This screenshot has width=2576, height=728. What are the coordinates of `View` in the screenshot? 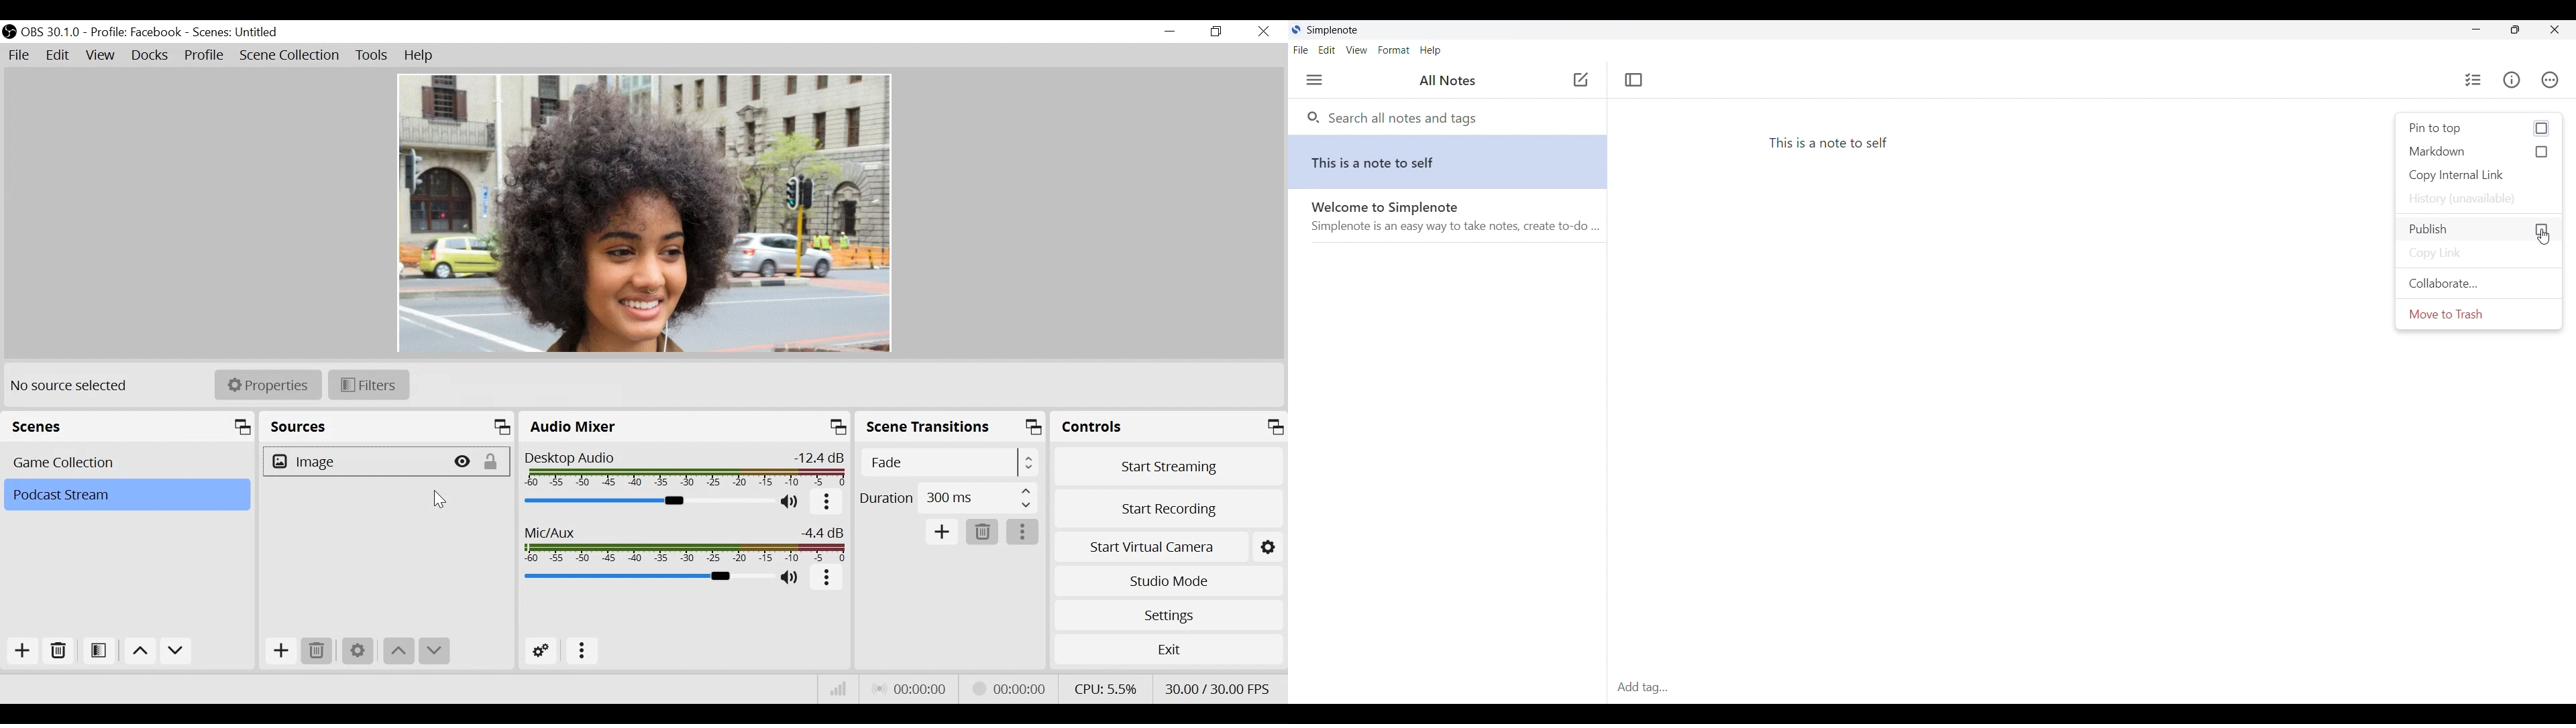 It's located at (1356, 50).